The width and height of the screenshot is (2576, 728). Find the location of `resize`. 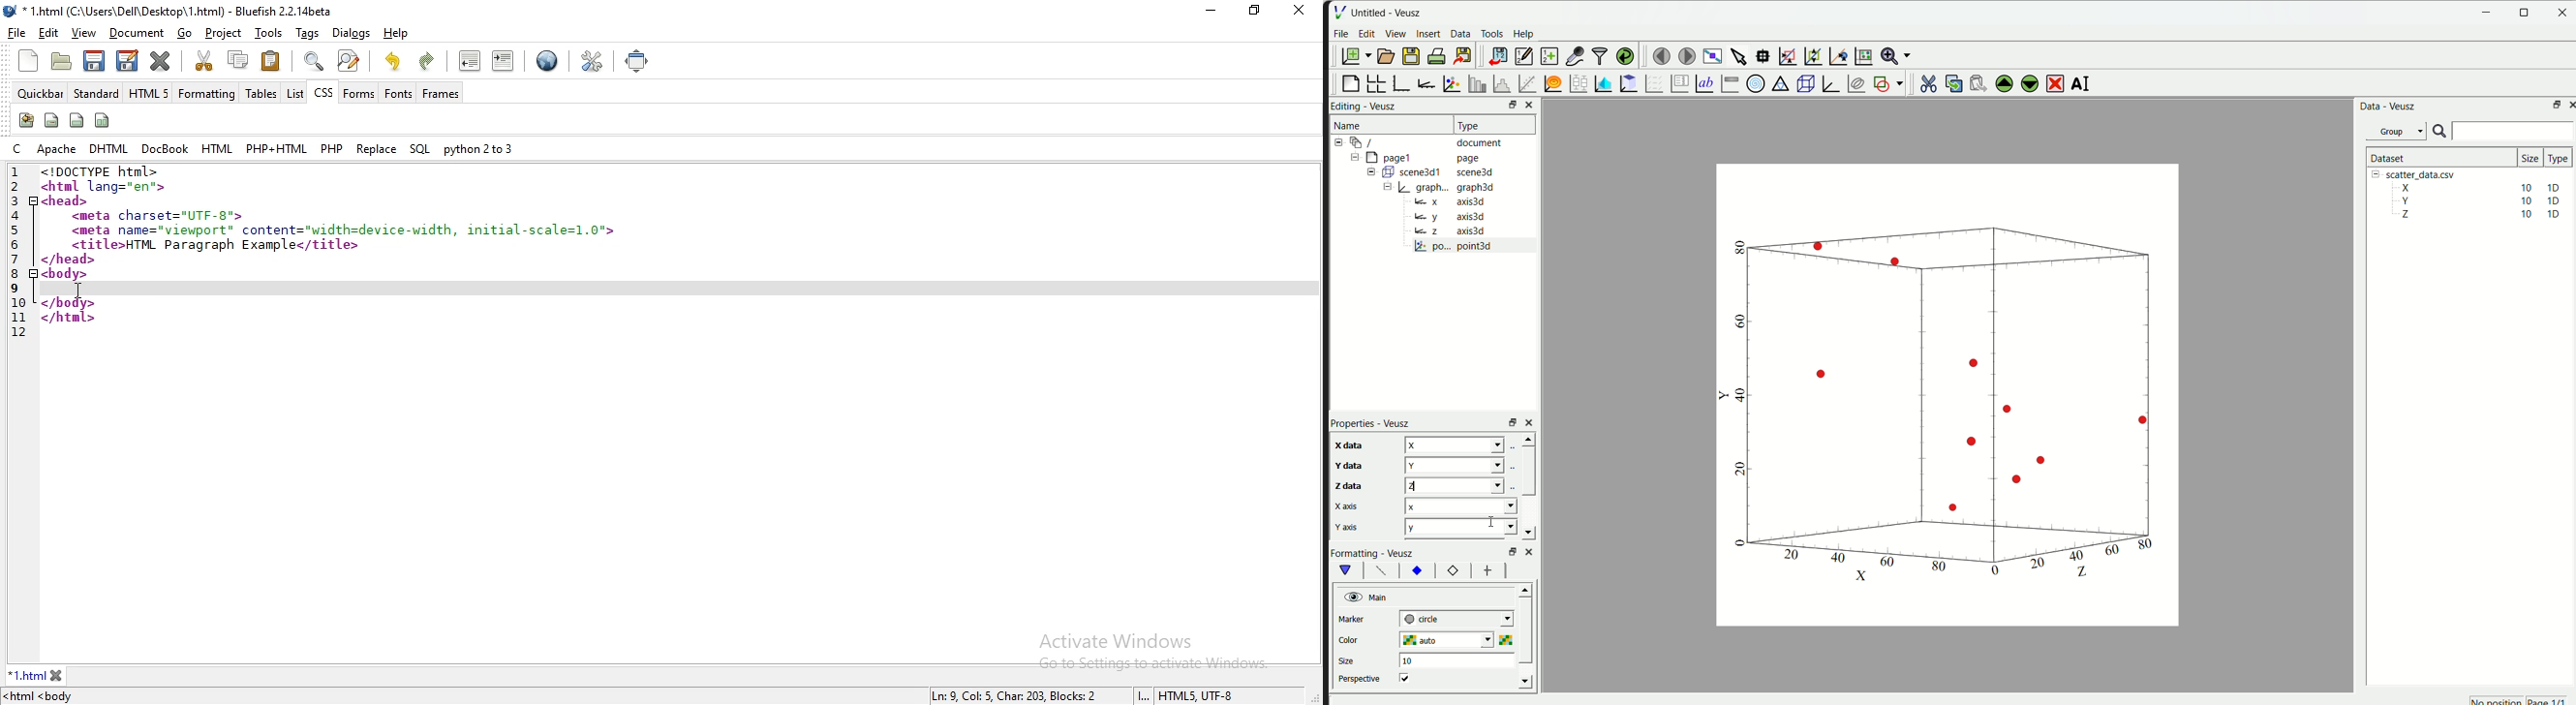

resize is located at coordinates (2525, 12).